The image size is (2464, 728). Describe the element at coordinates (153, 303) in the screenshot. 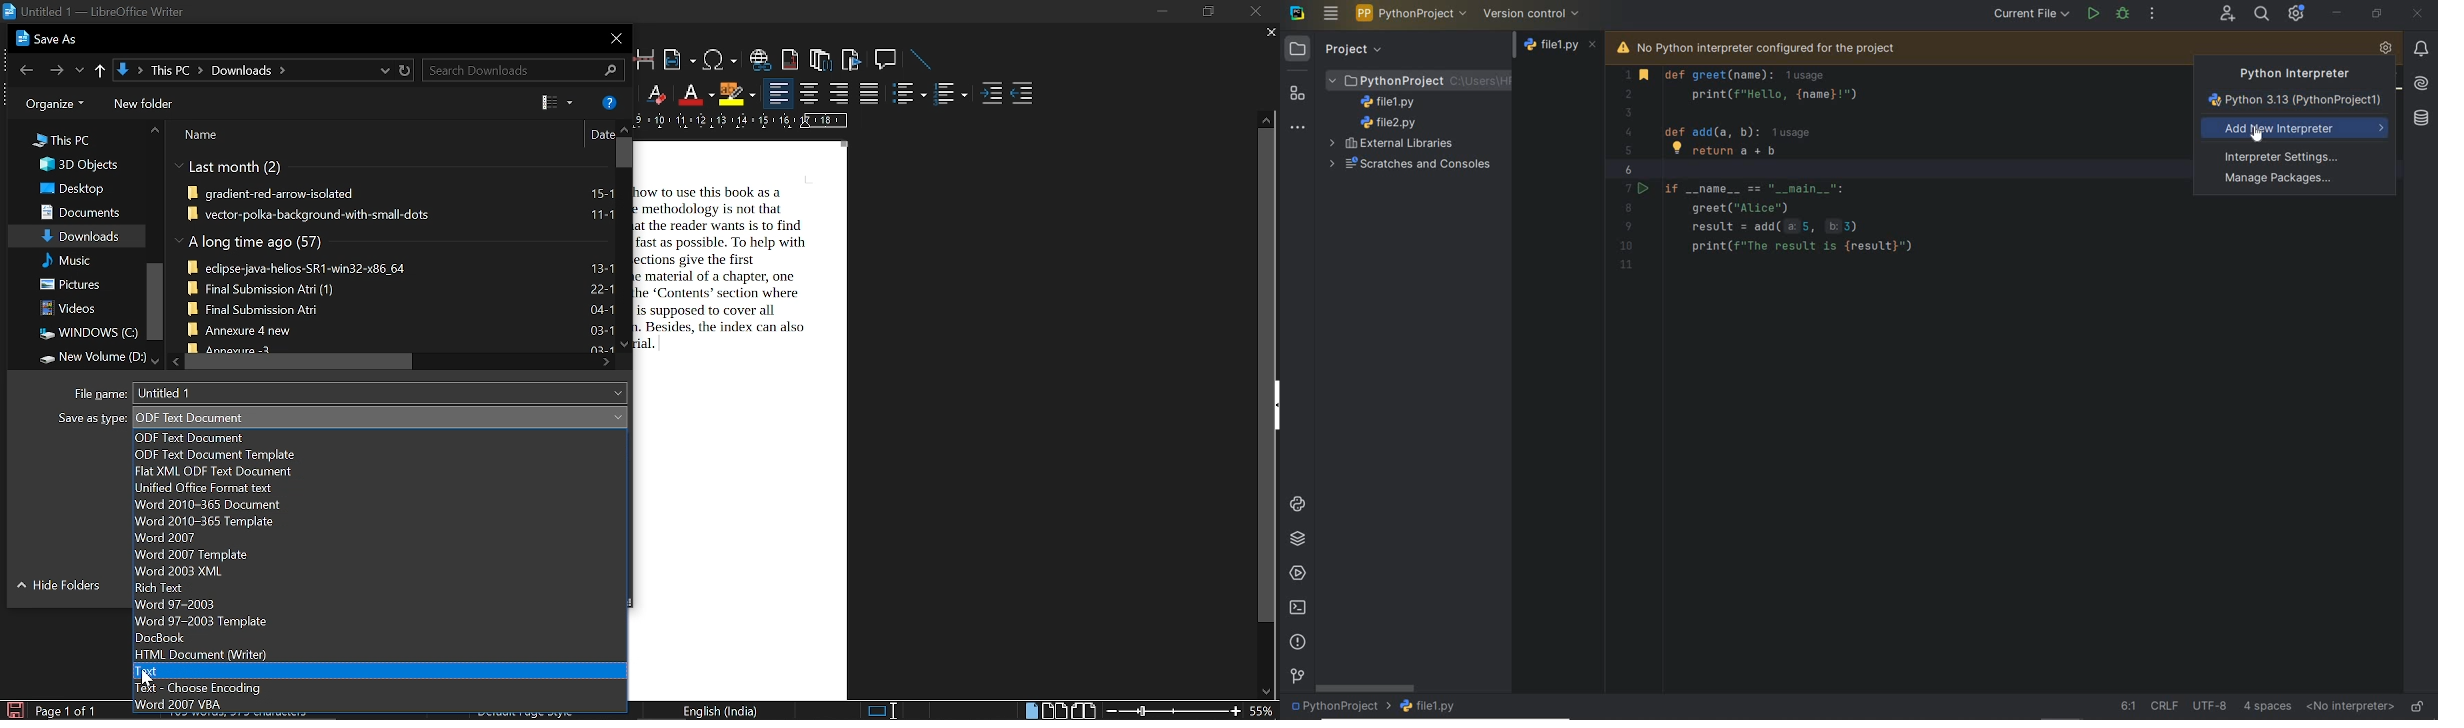

I see `vertical scrollbar` at that location.